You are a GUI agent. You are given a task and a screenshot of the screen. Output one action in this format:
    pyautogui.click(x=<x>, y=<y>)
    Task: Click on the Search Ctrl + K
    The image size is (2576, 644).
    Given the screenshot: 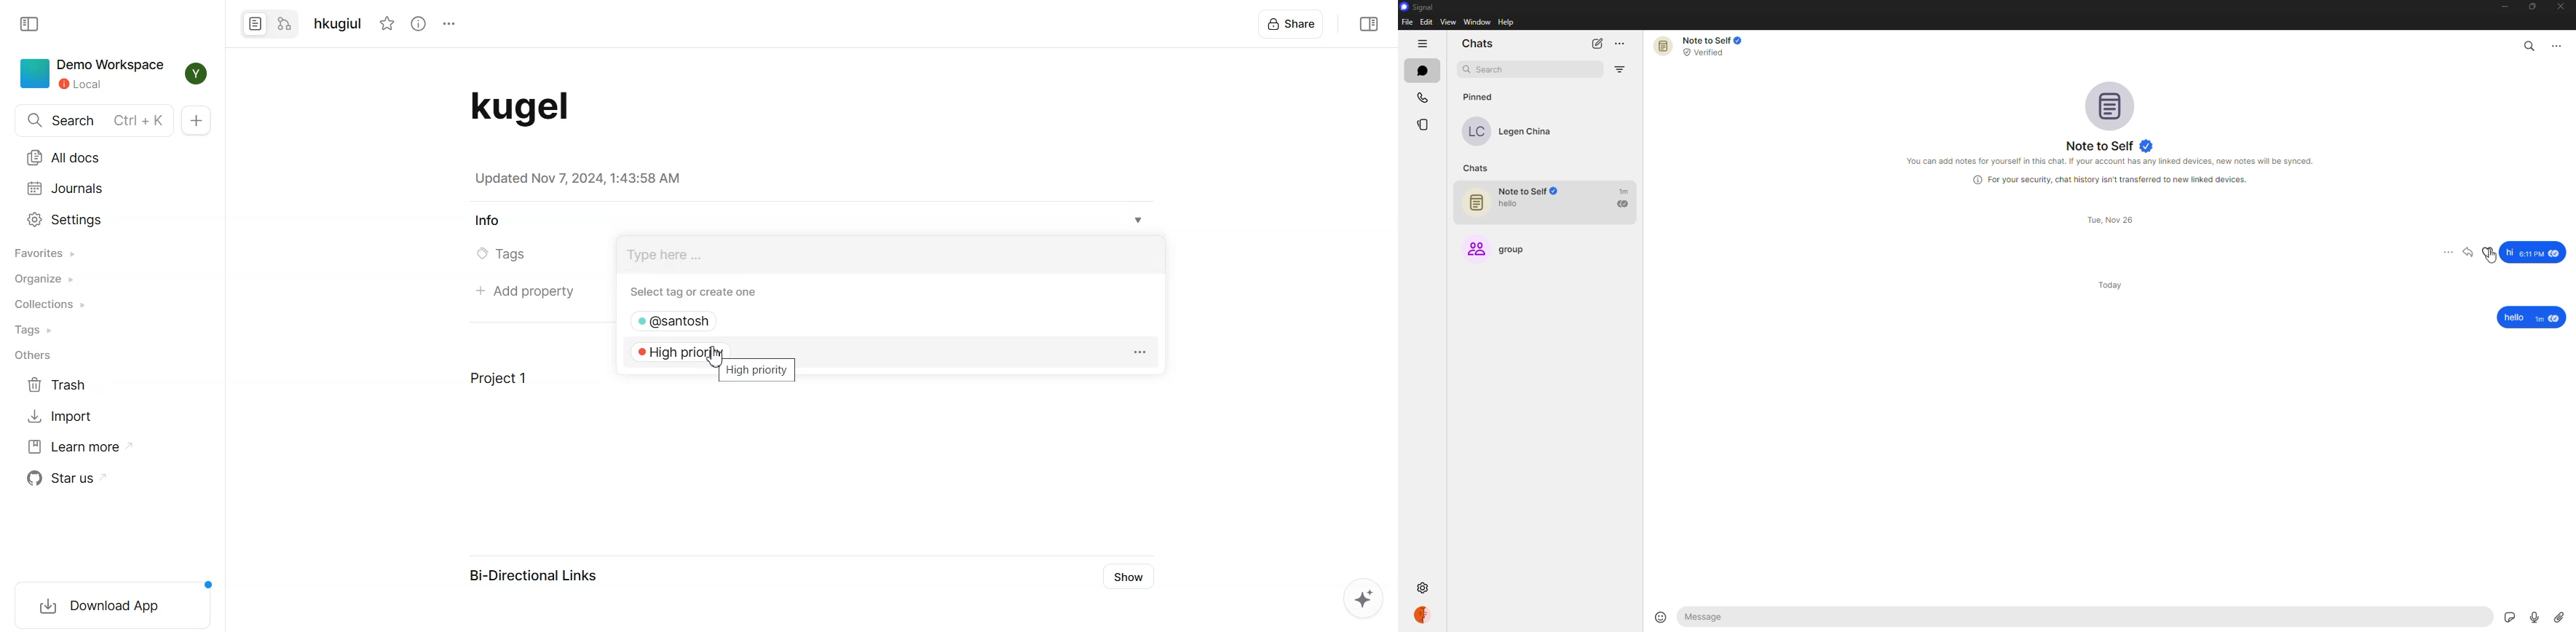 What is the action you would take?
    pyautogui.click(x=93, y=120)
    